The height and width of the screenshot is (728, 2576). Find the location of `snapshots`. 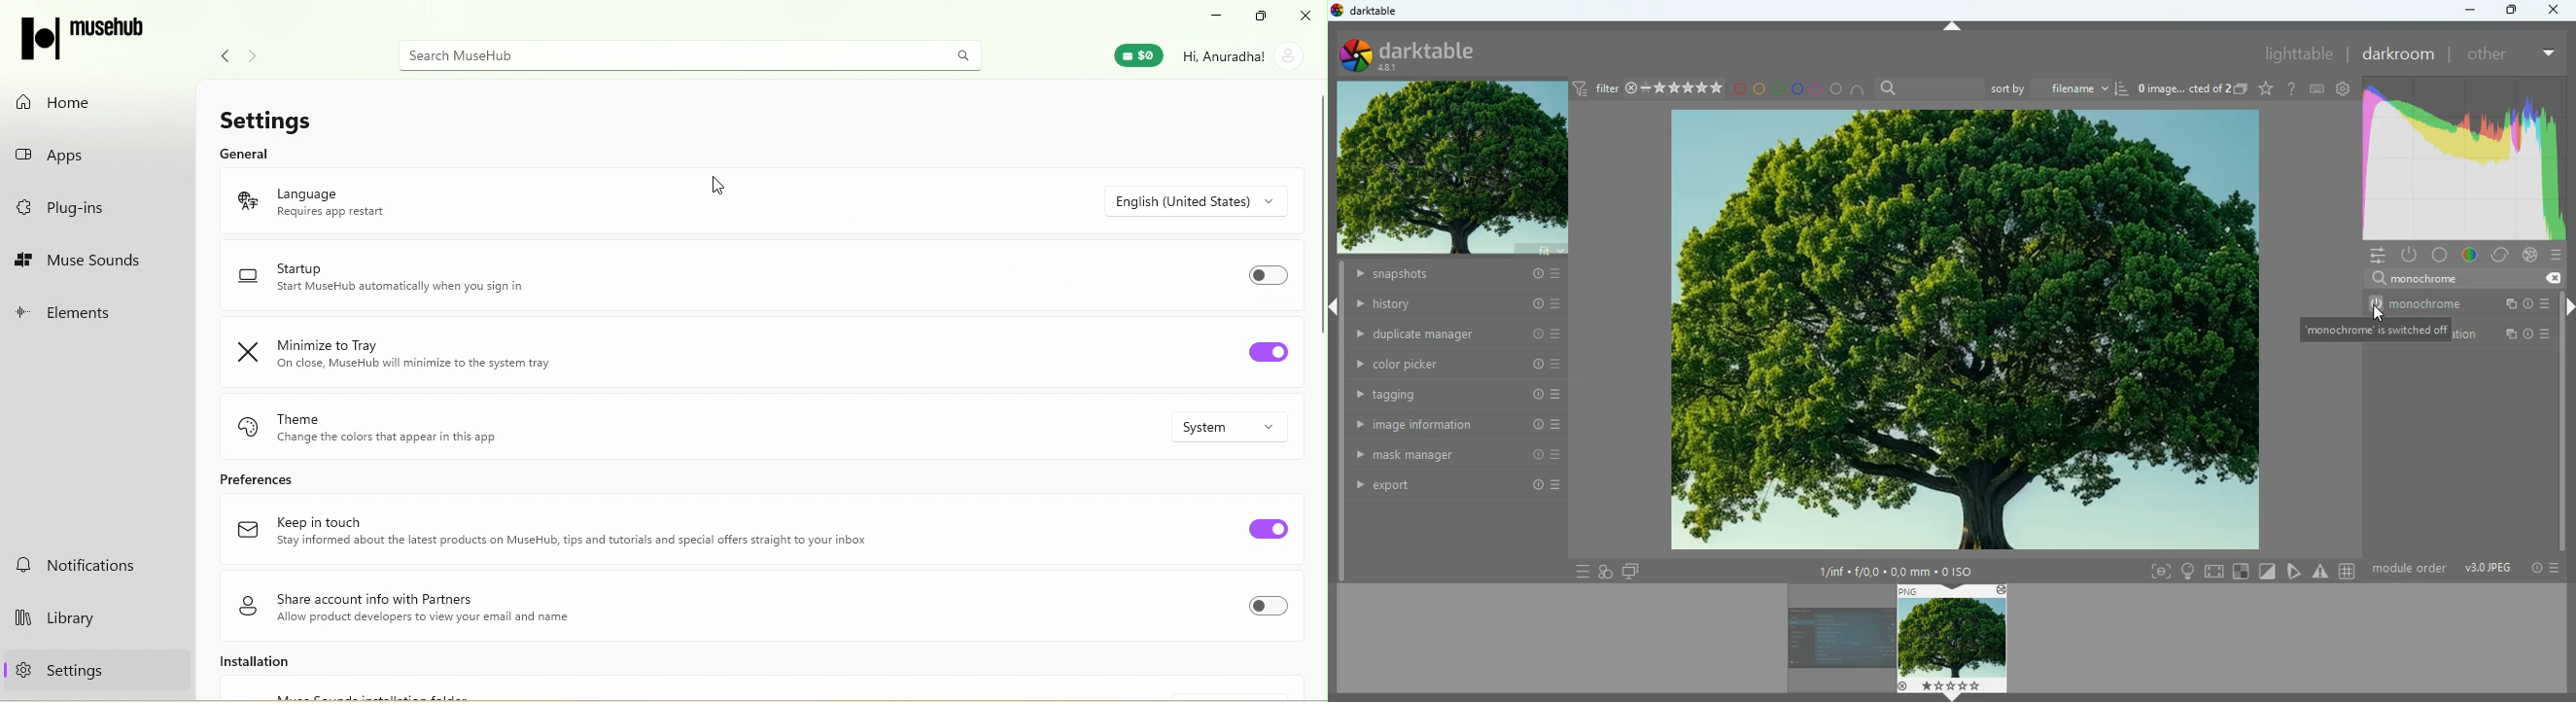

snapshots is located at coordinates (1459, 276).